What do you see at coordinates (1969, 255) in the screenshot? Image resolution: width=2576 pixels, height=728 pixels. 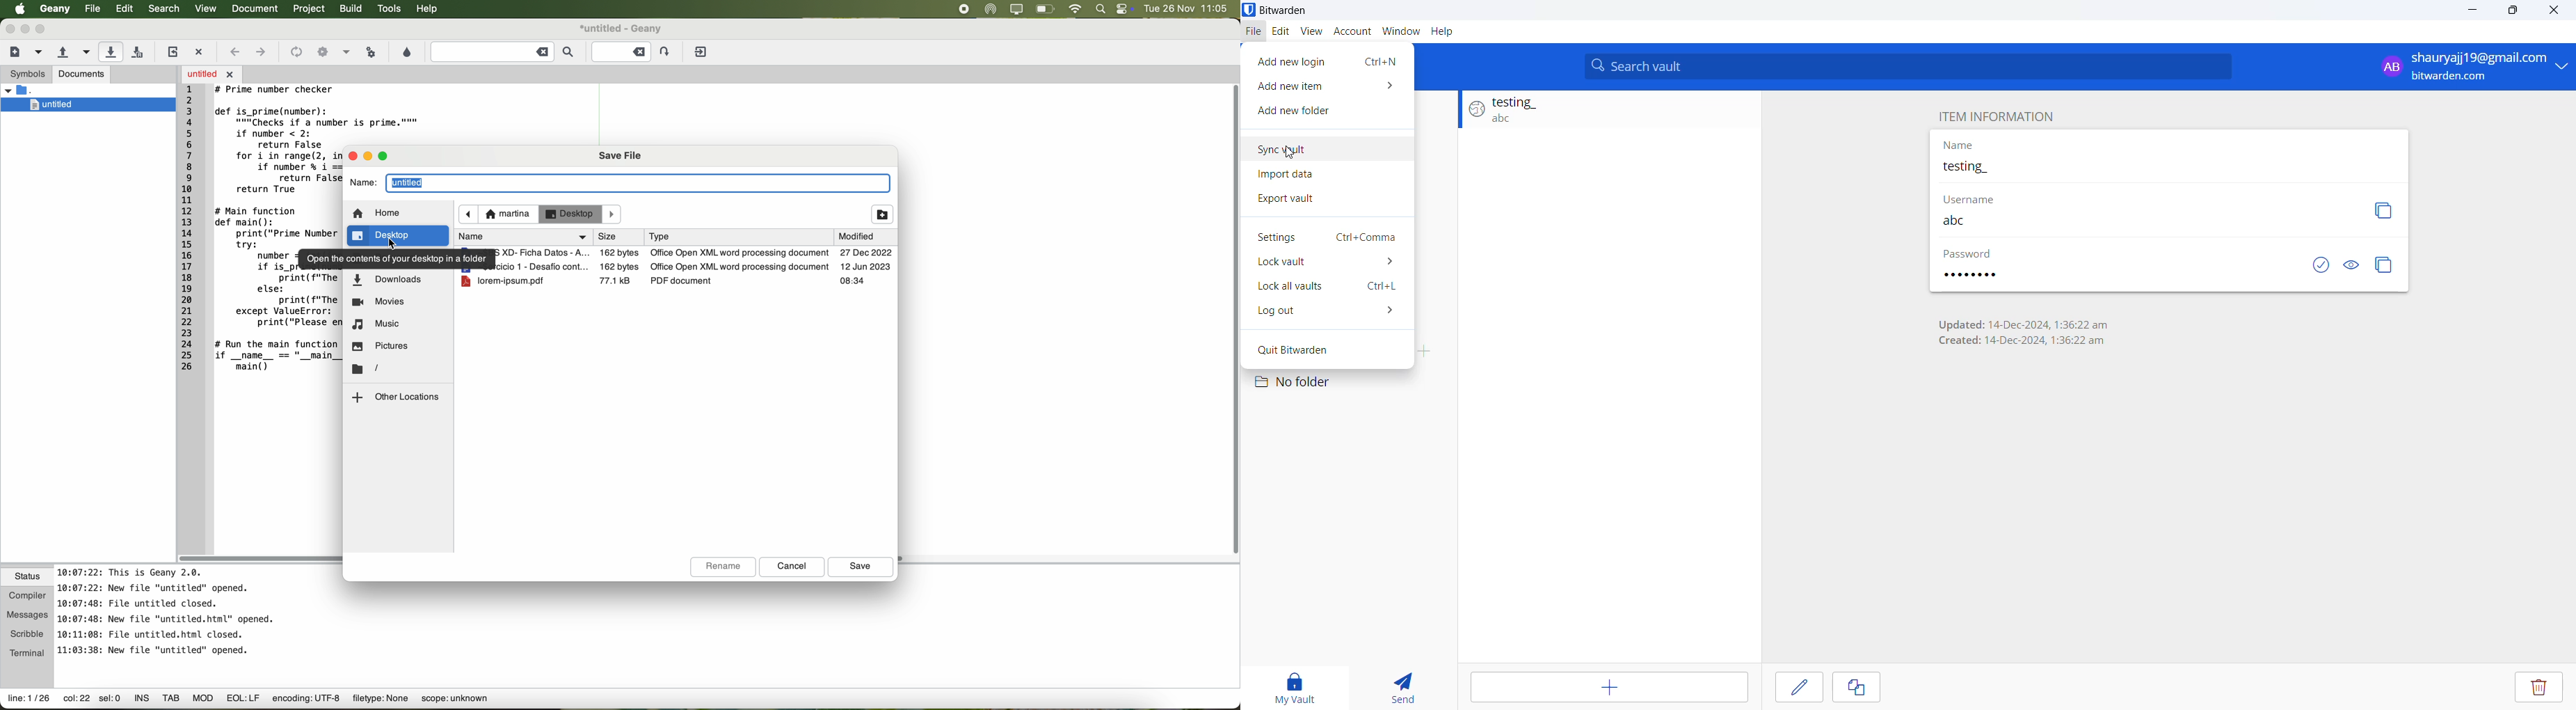 I see `Password hidden` at bounding box center [1969, 255].